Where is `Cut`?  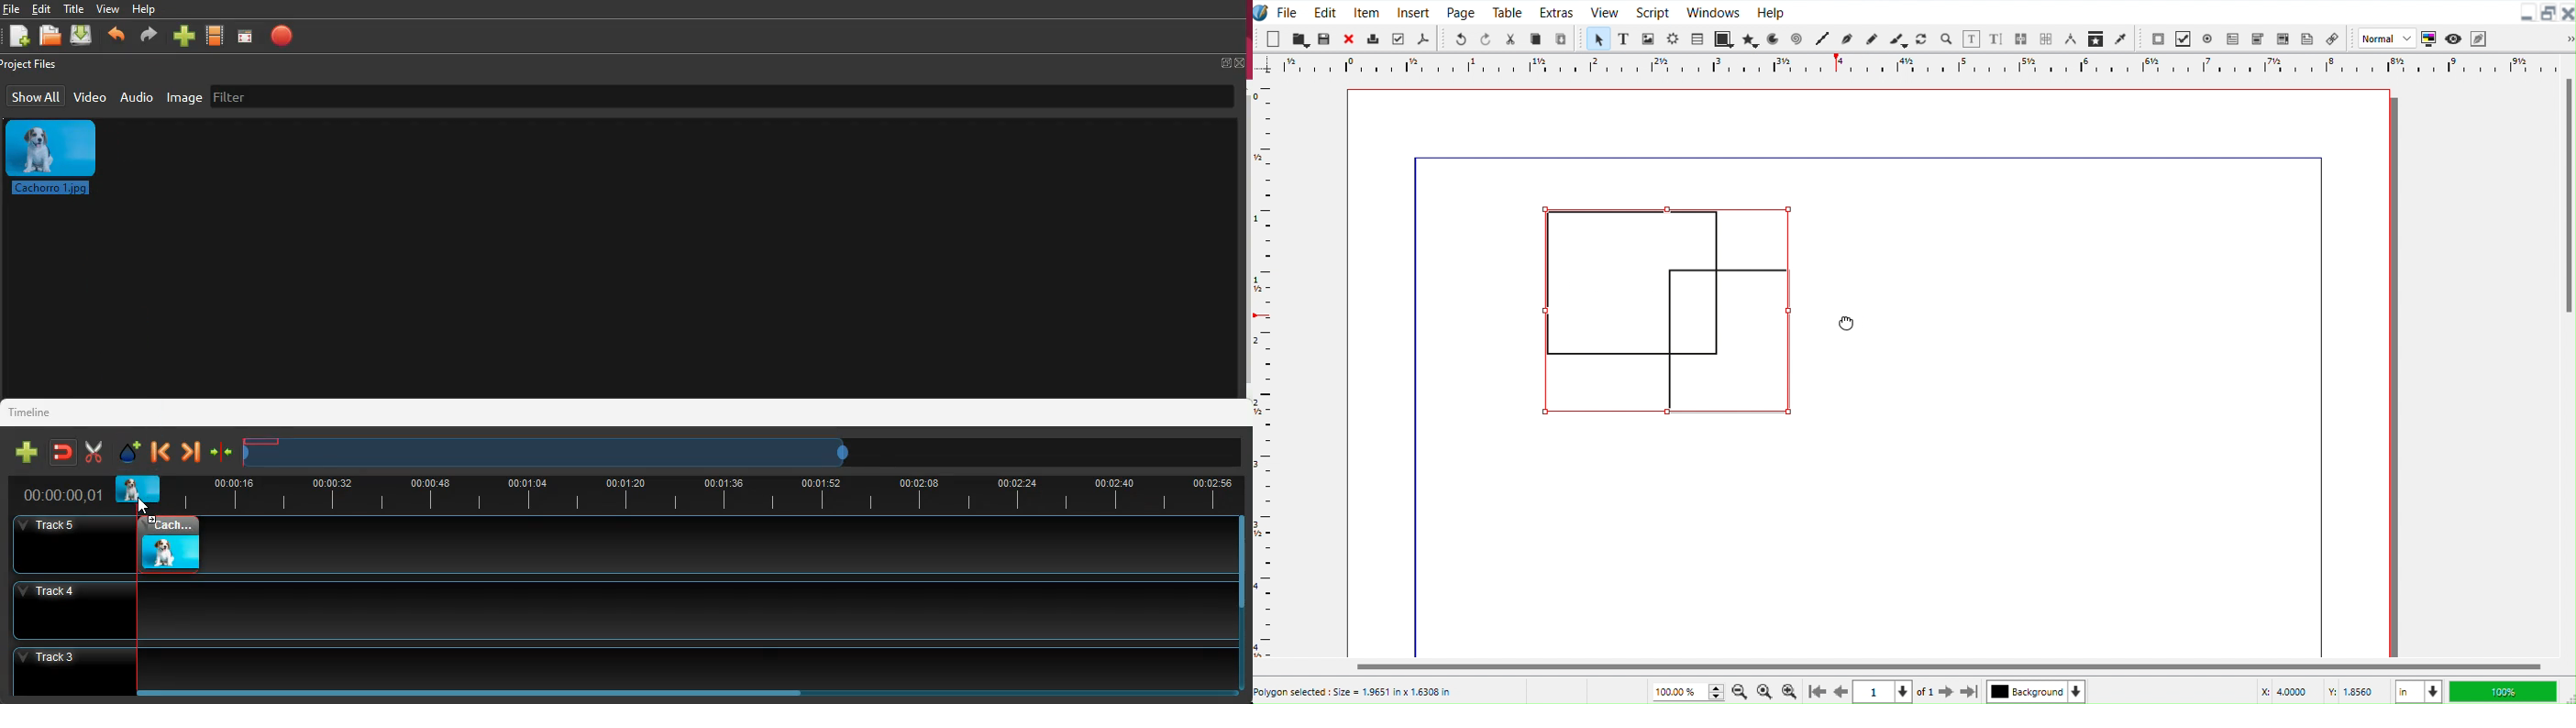
Cut is located at coordinates (1511, 37).